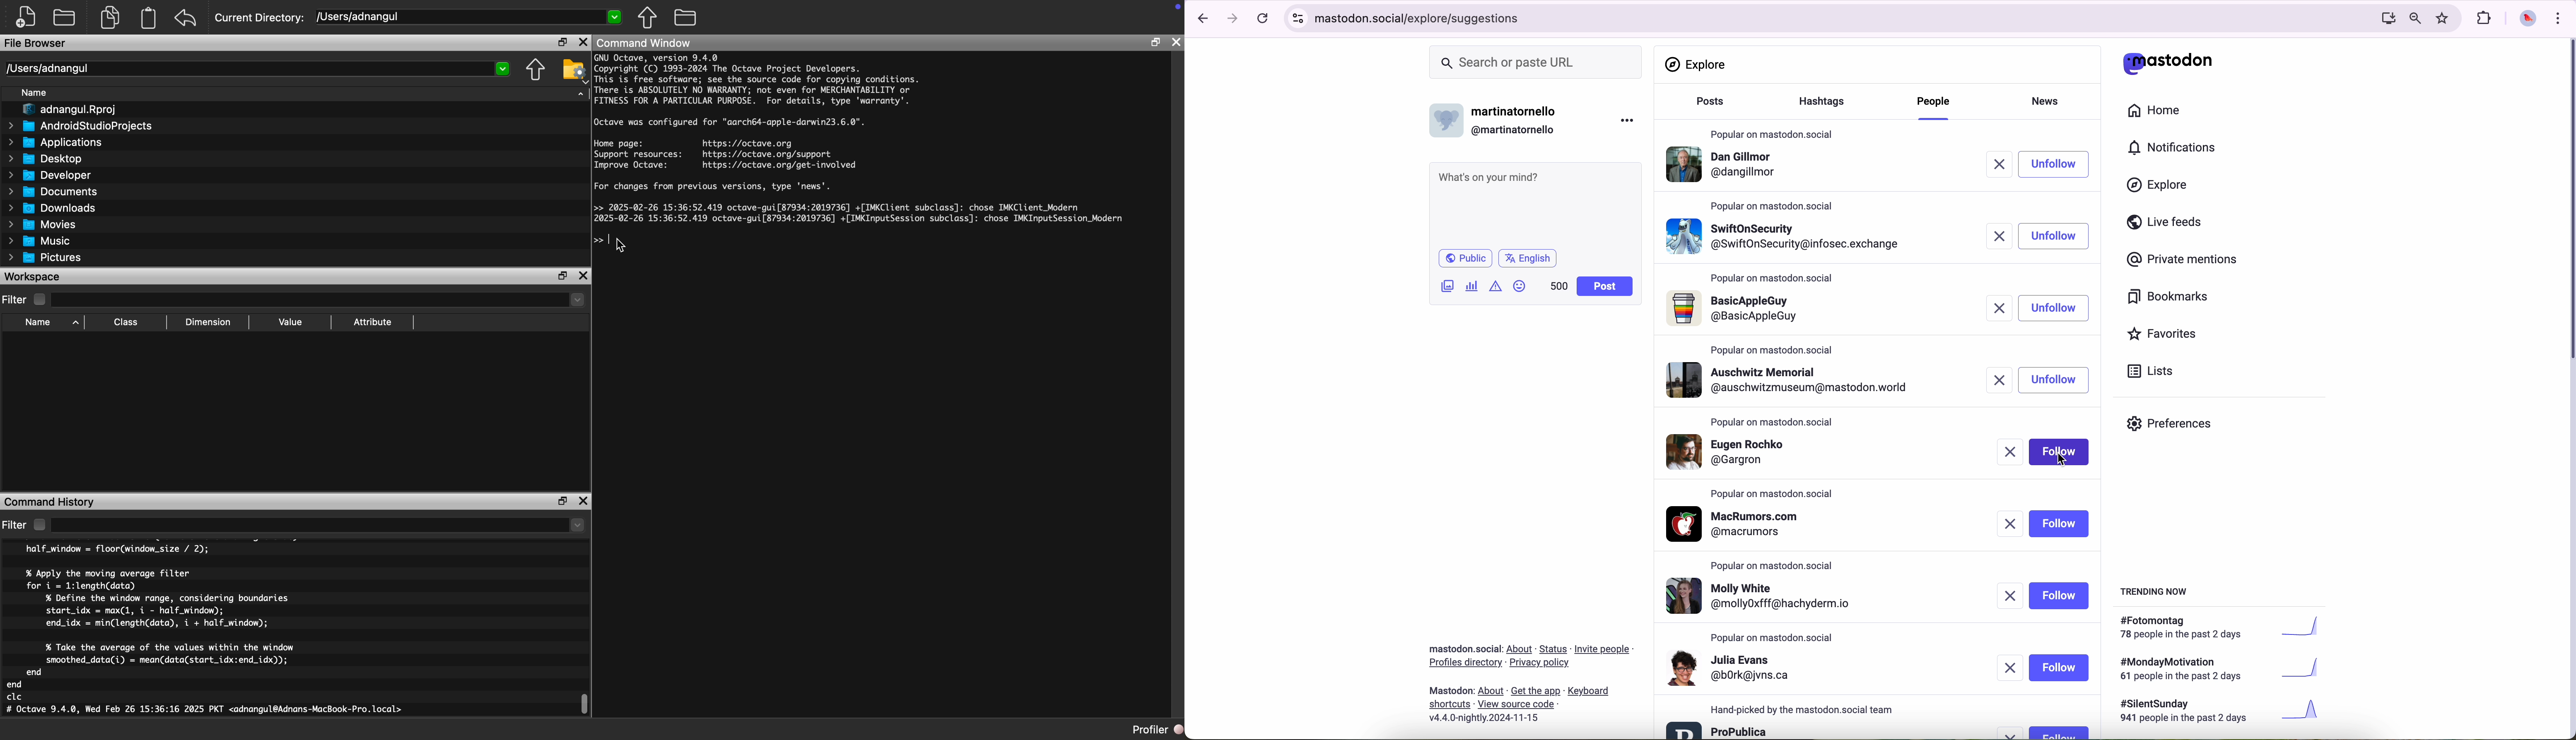 The width and height of the screenshot is (2576, 756). Describe the element at coordinates (1775, 204) in the screenshot. I see `popular on mastodon.social` at that location.